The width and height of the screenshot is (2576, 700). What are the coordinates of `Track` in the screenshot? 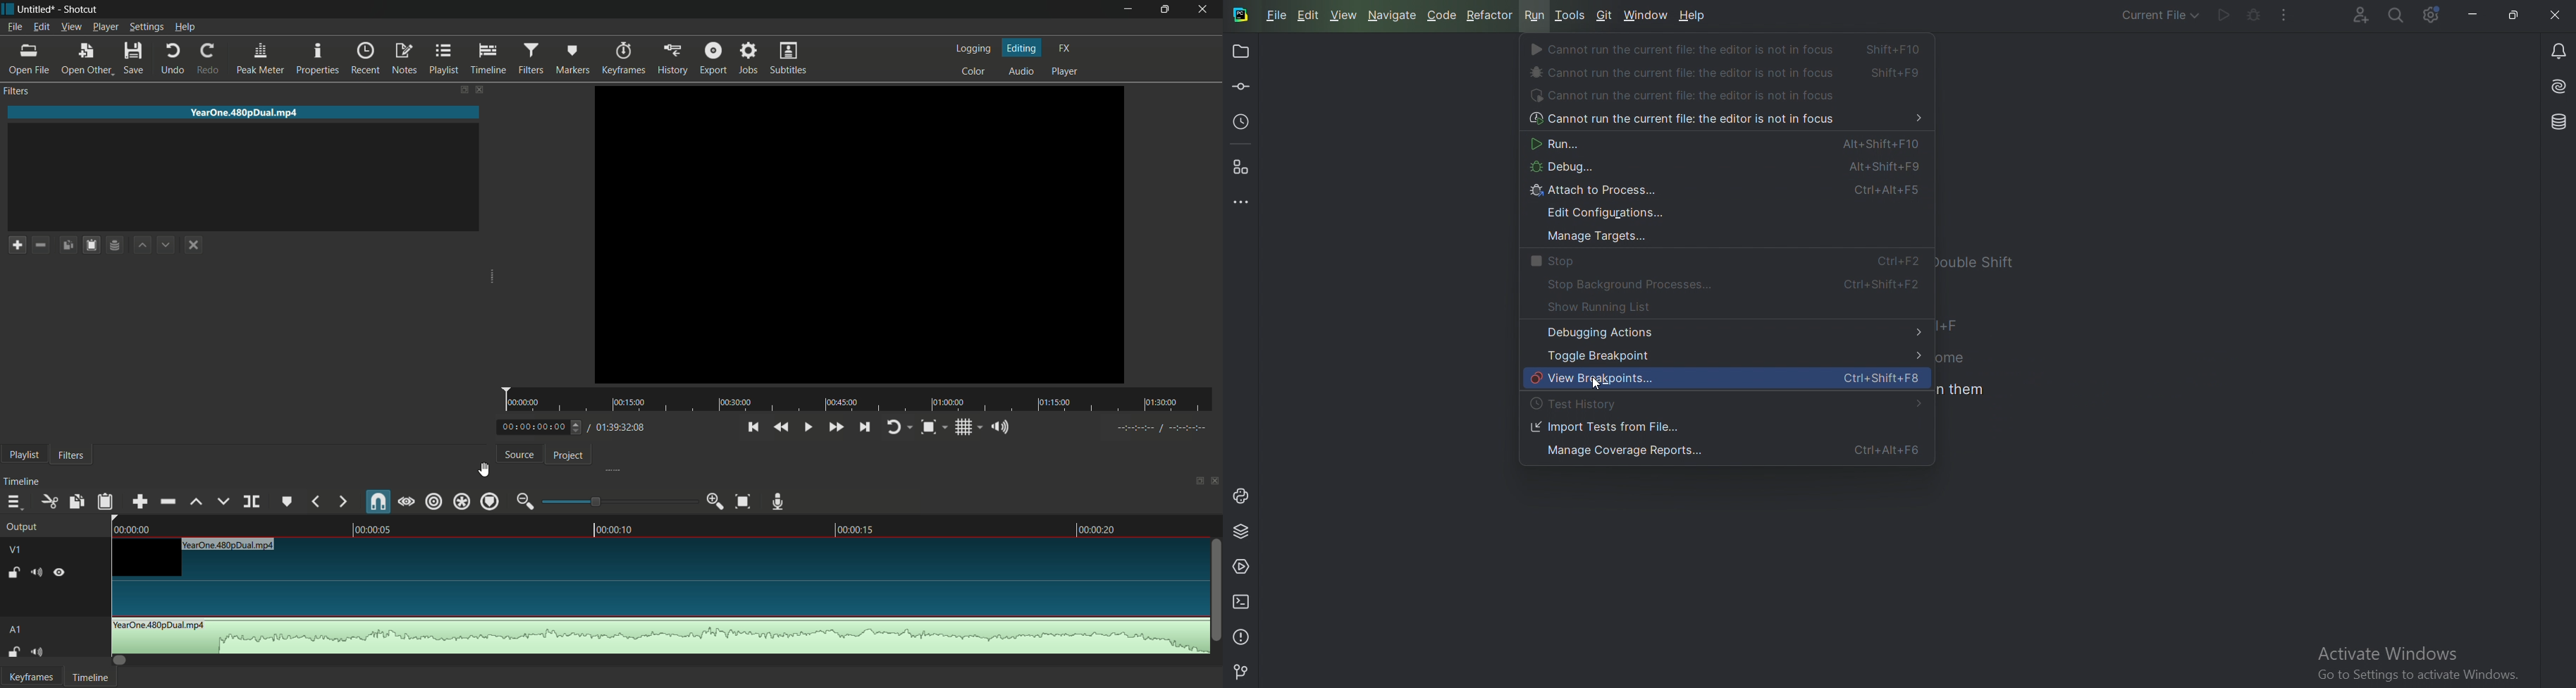 It's located at (659, 575).